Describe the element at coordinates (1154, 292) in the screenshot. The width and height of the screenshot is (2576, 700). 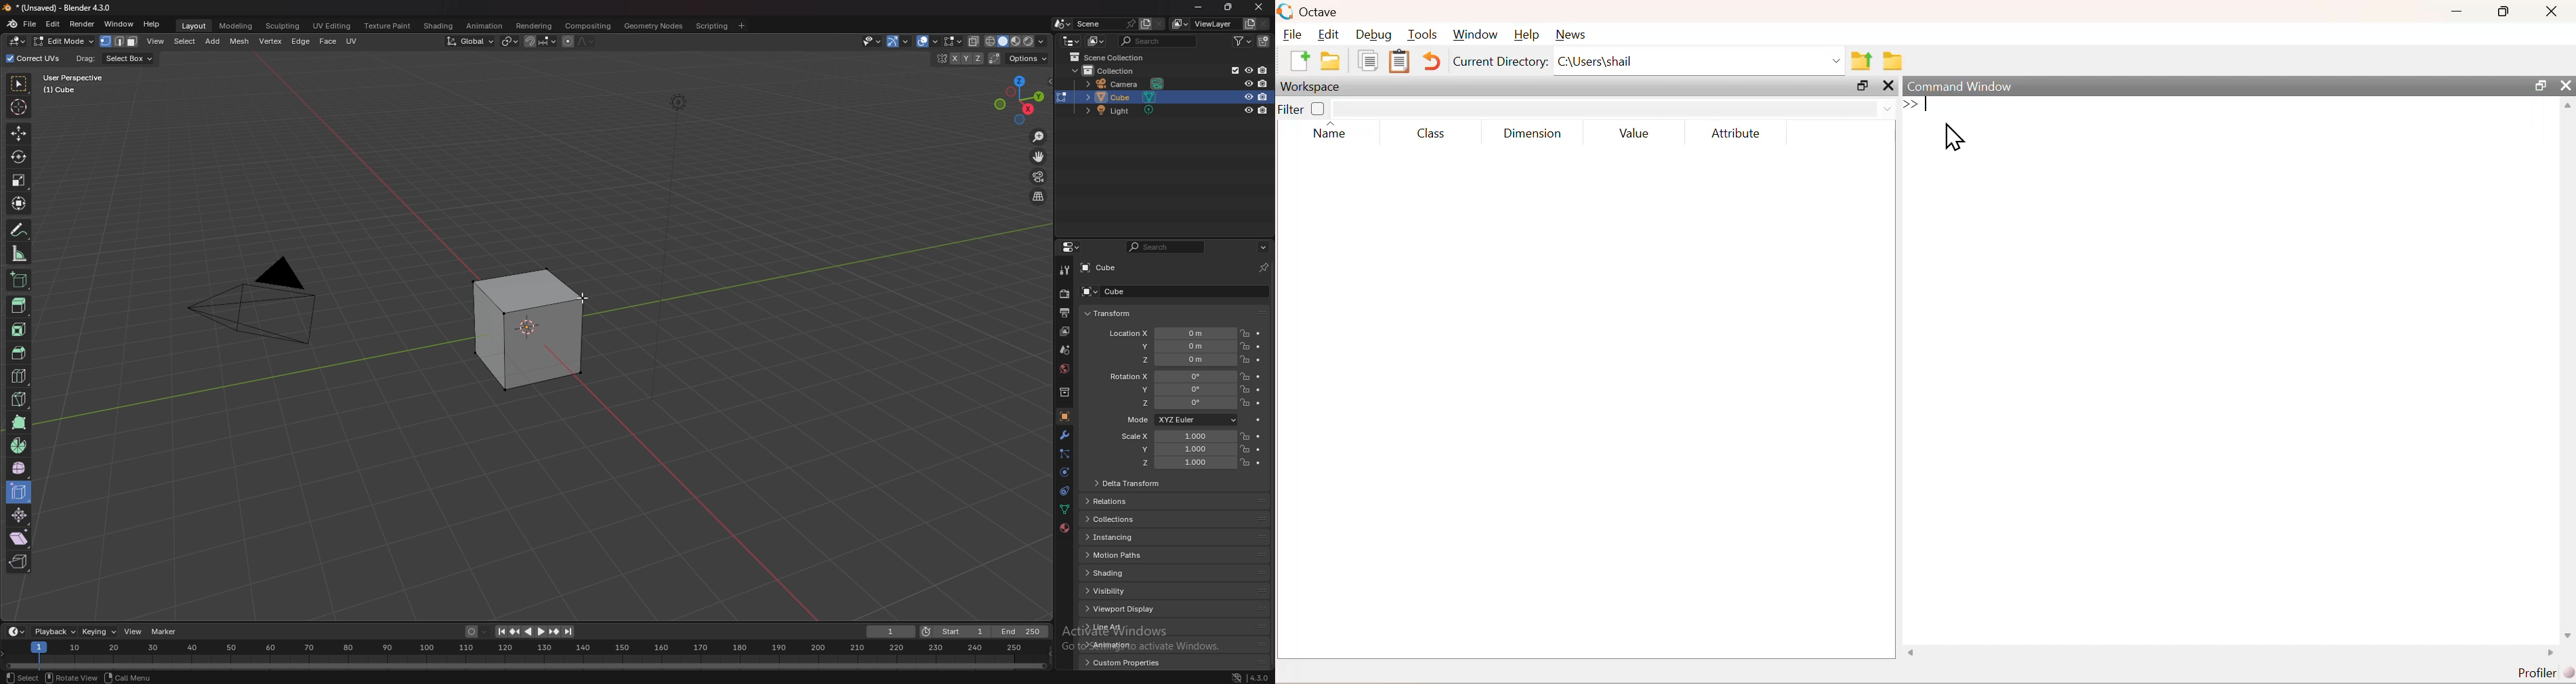
I see `cube` at that location.